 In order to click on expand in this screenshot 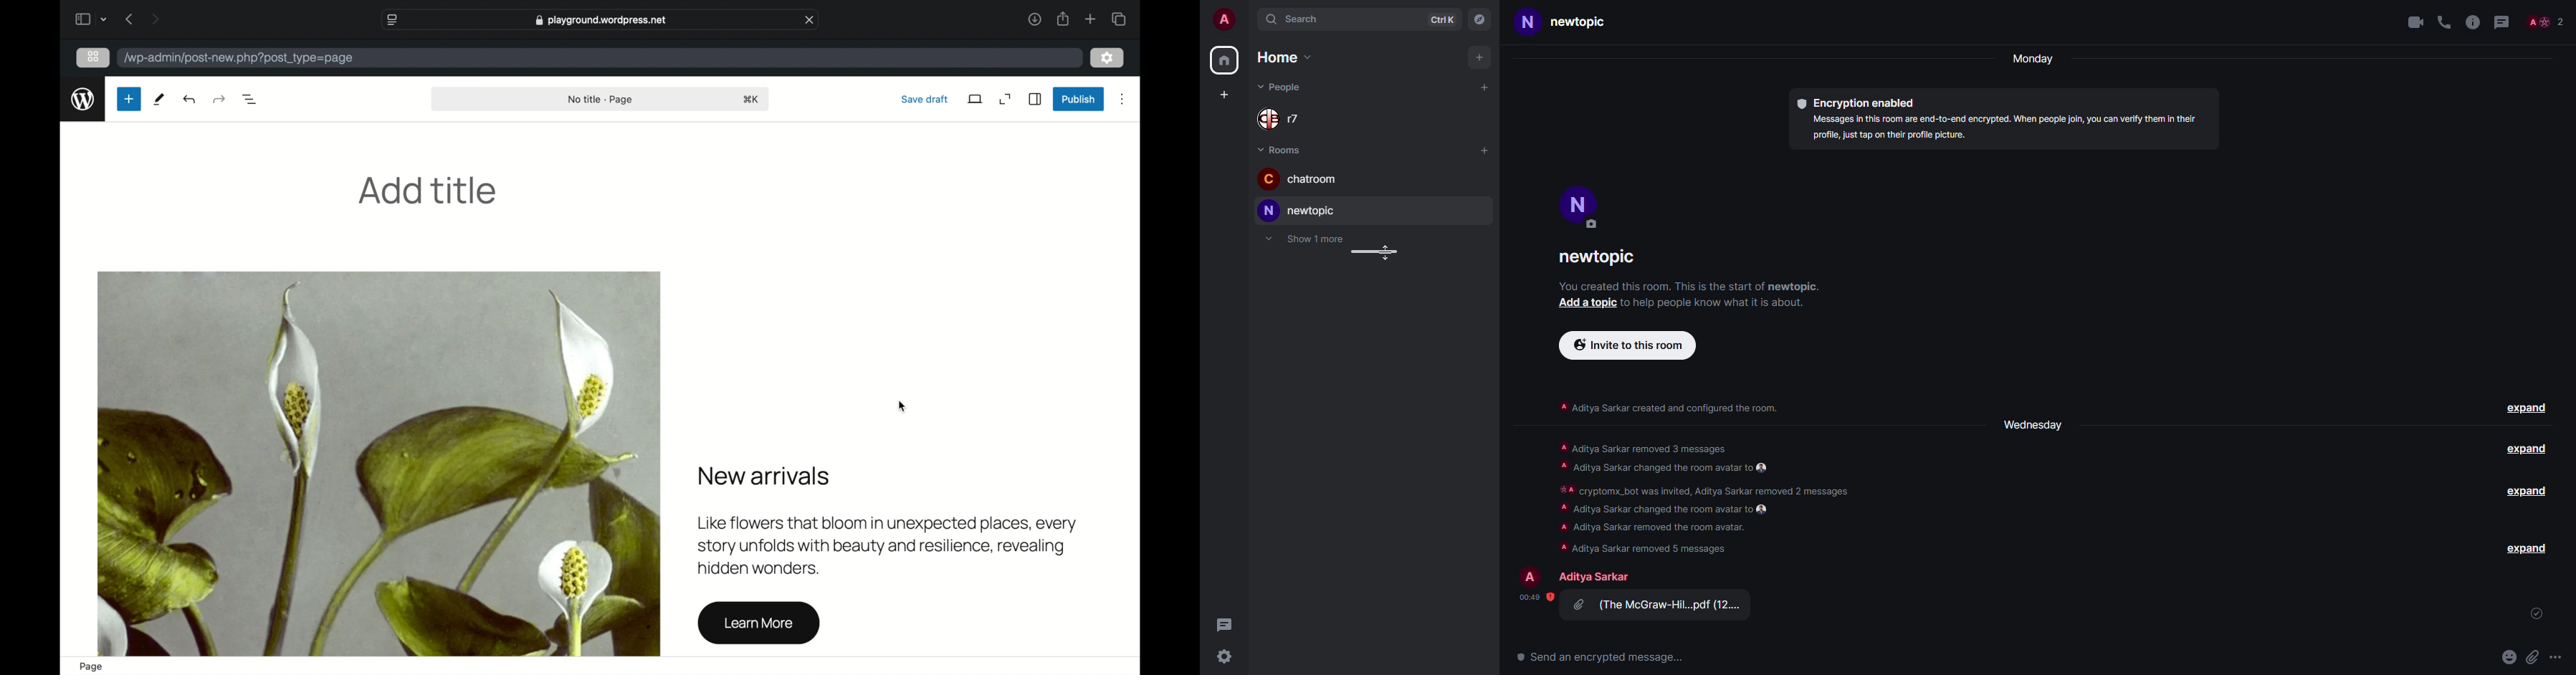, I will do `click(1006, 99)`.